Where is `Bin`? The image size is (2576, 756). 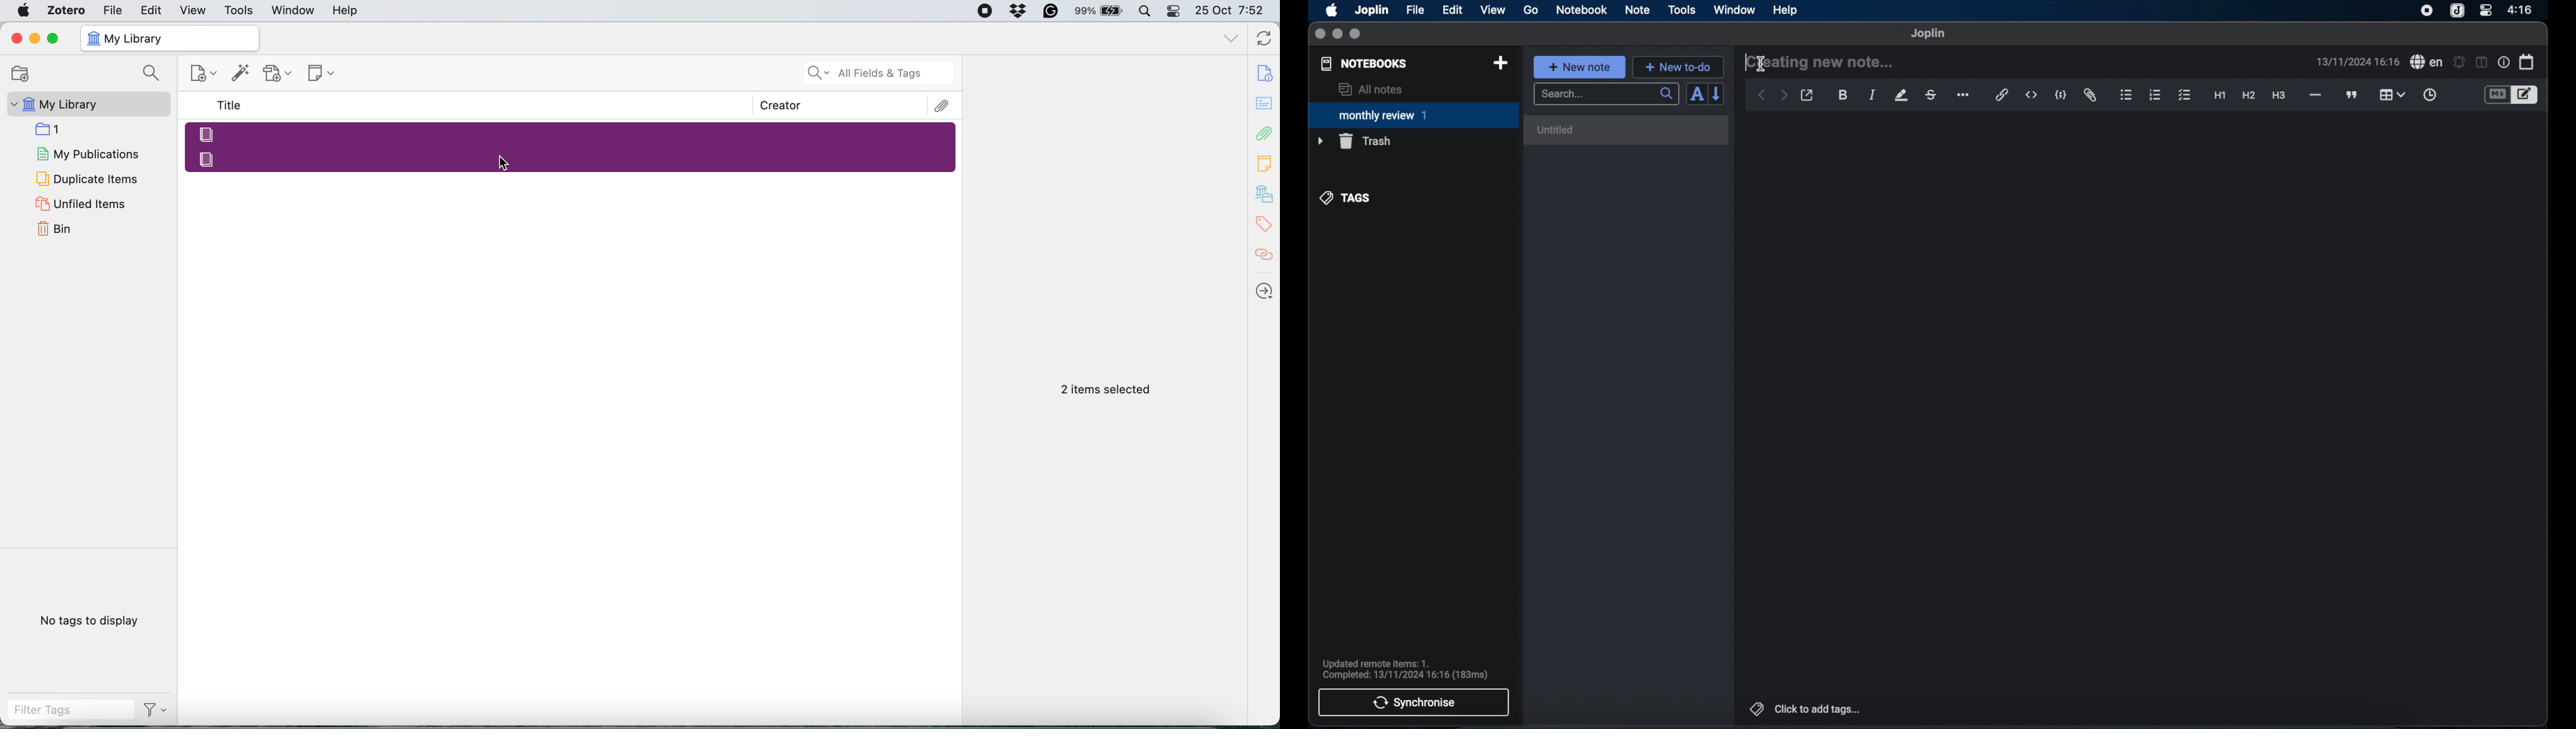
Bin is located at coordinates (66, 228).